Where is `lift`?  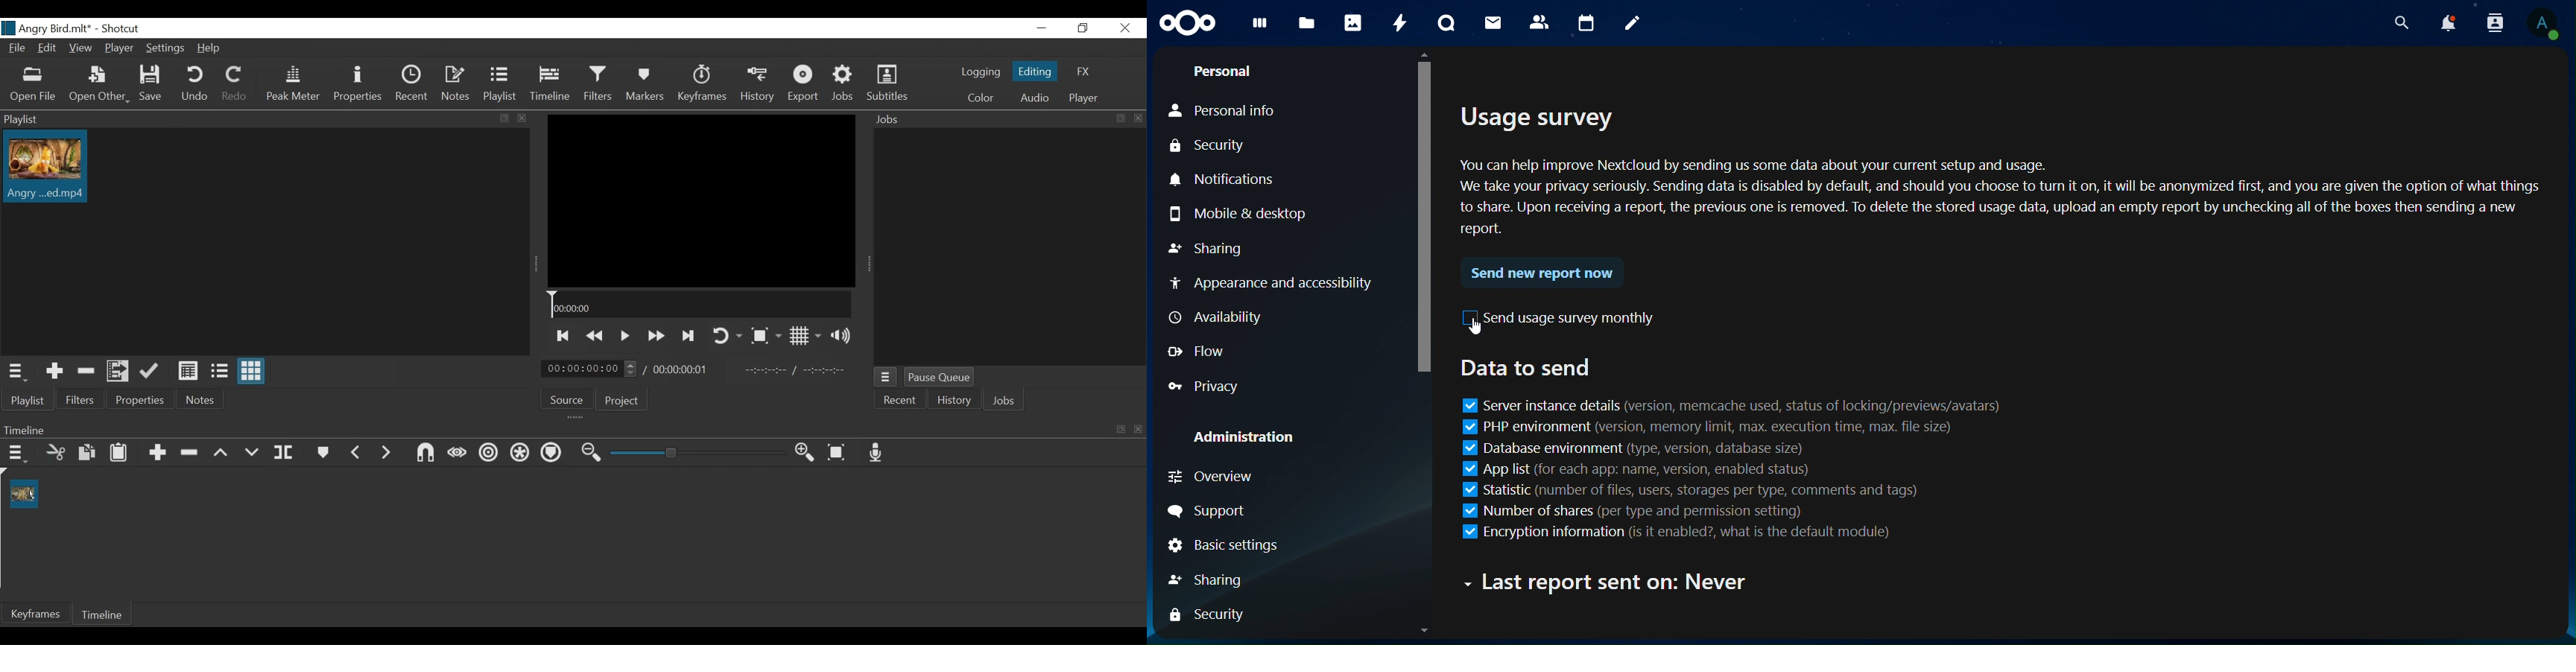 lift is located at coordinates (221, 453).